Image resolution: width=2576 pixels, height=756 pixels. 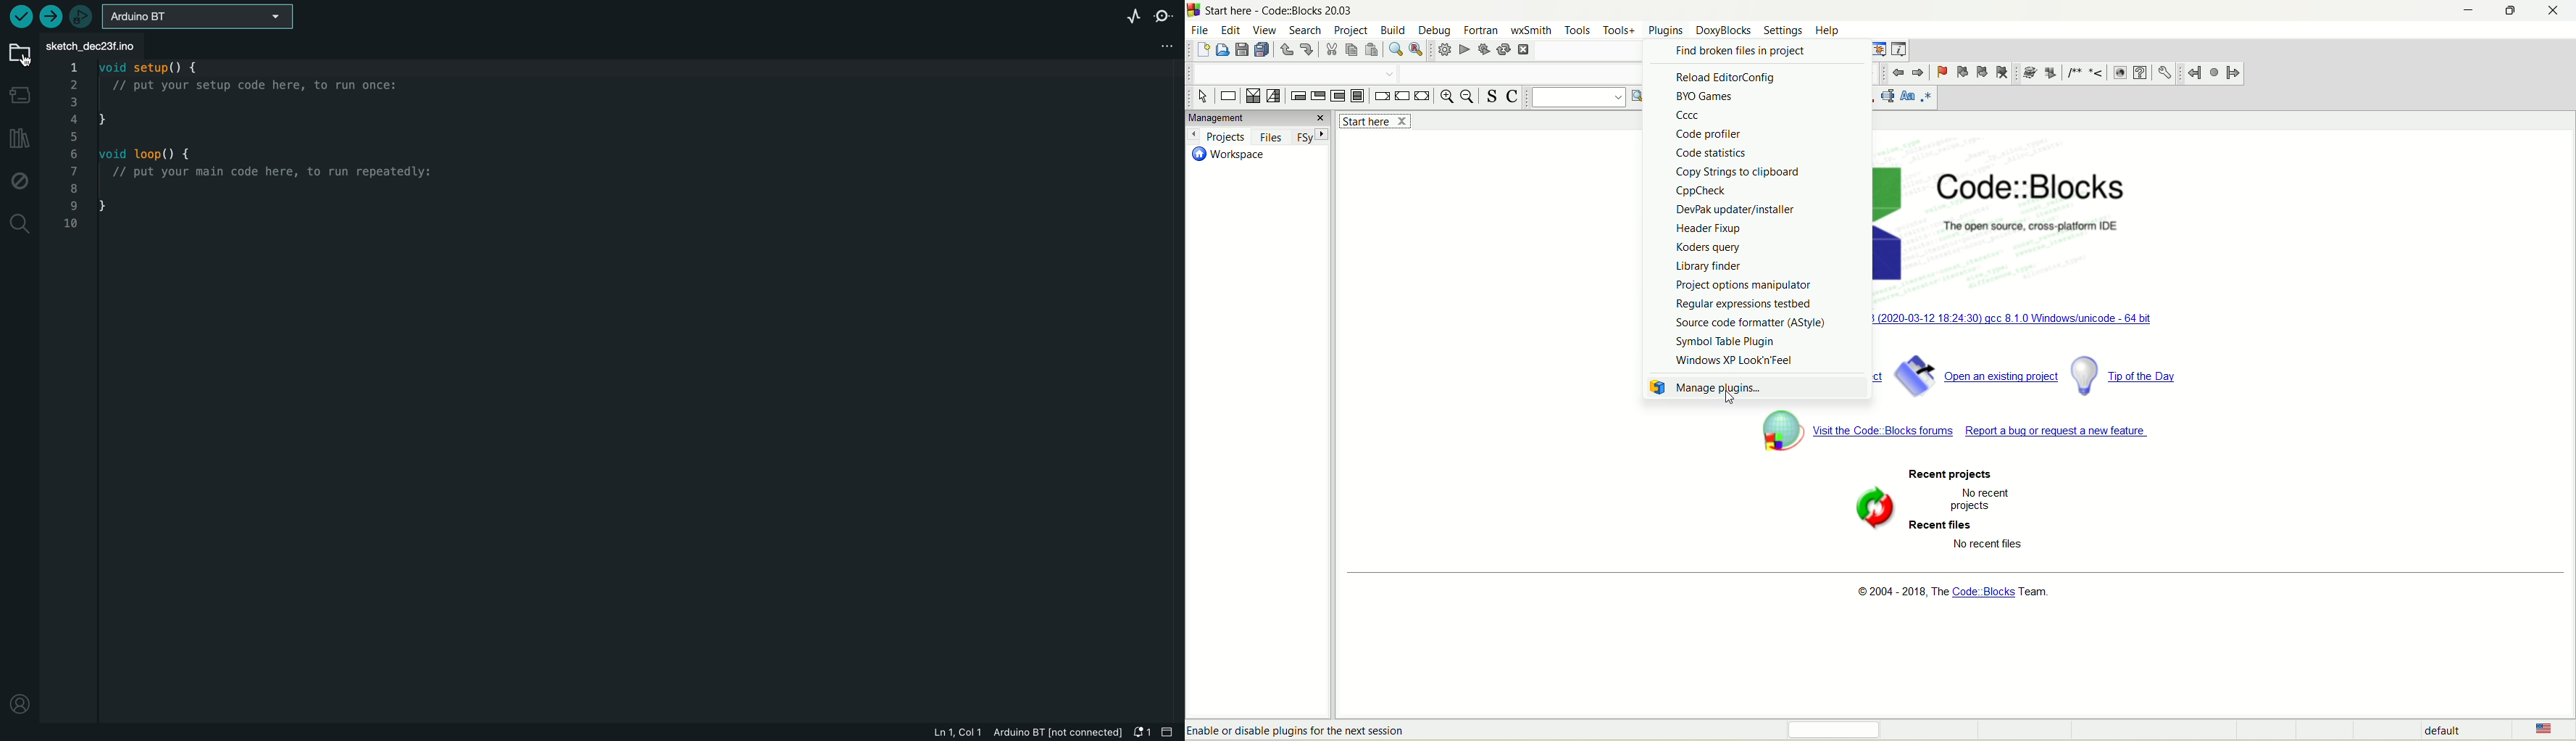 What do you see at coordinates (1691, 116) in the screenshot?
I see `Cccc` at bounding box center [1691, 116].